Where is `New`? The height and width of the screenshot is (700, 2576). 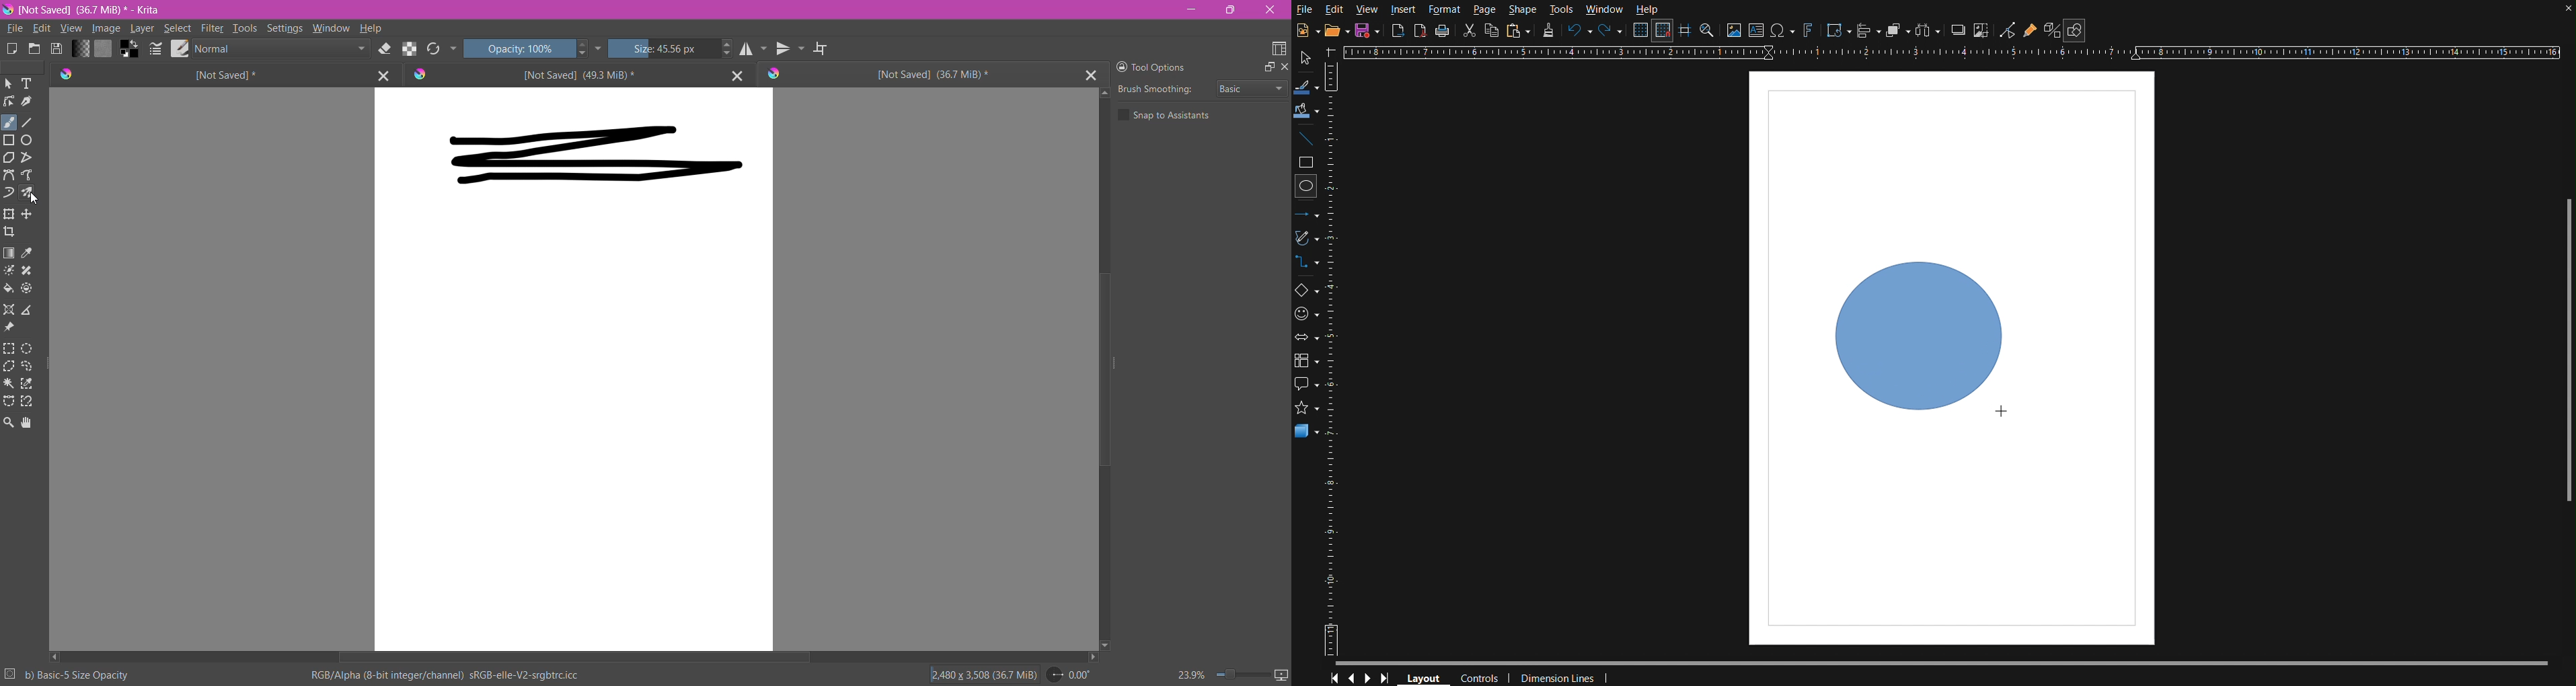 New is located at coordinates (1304, 28).